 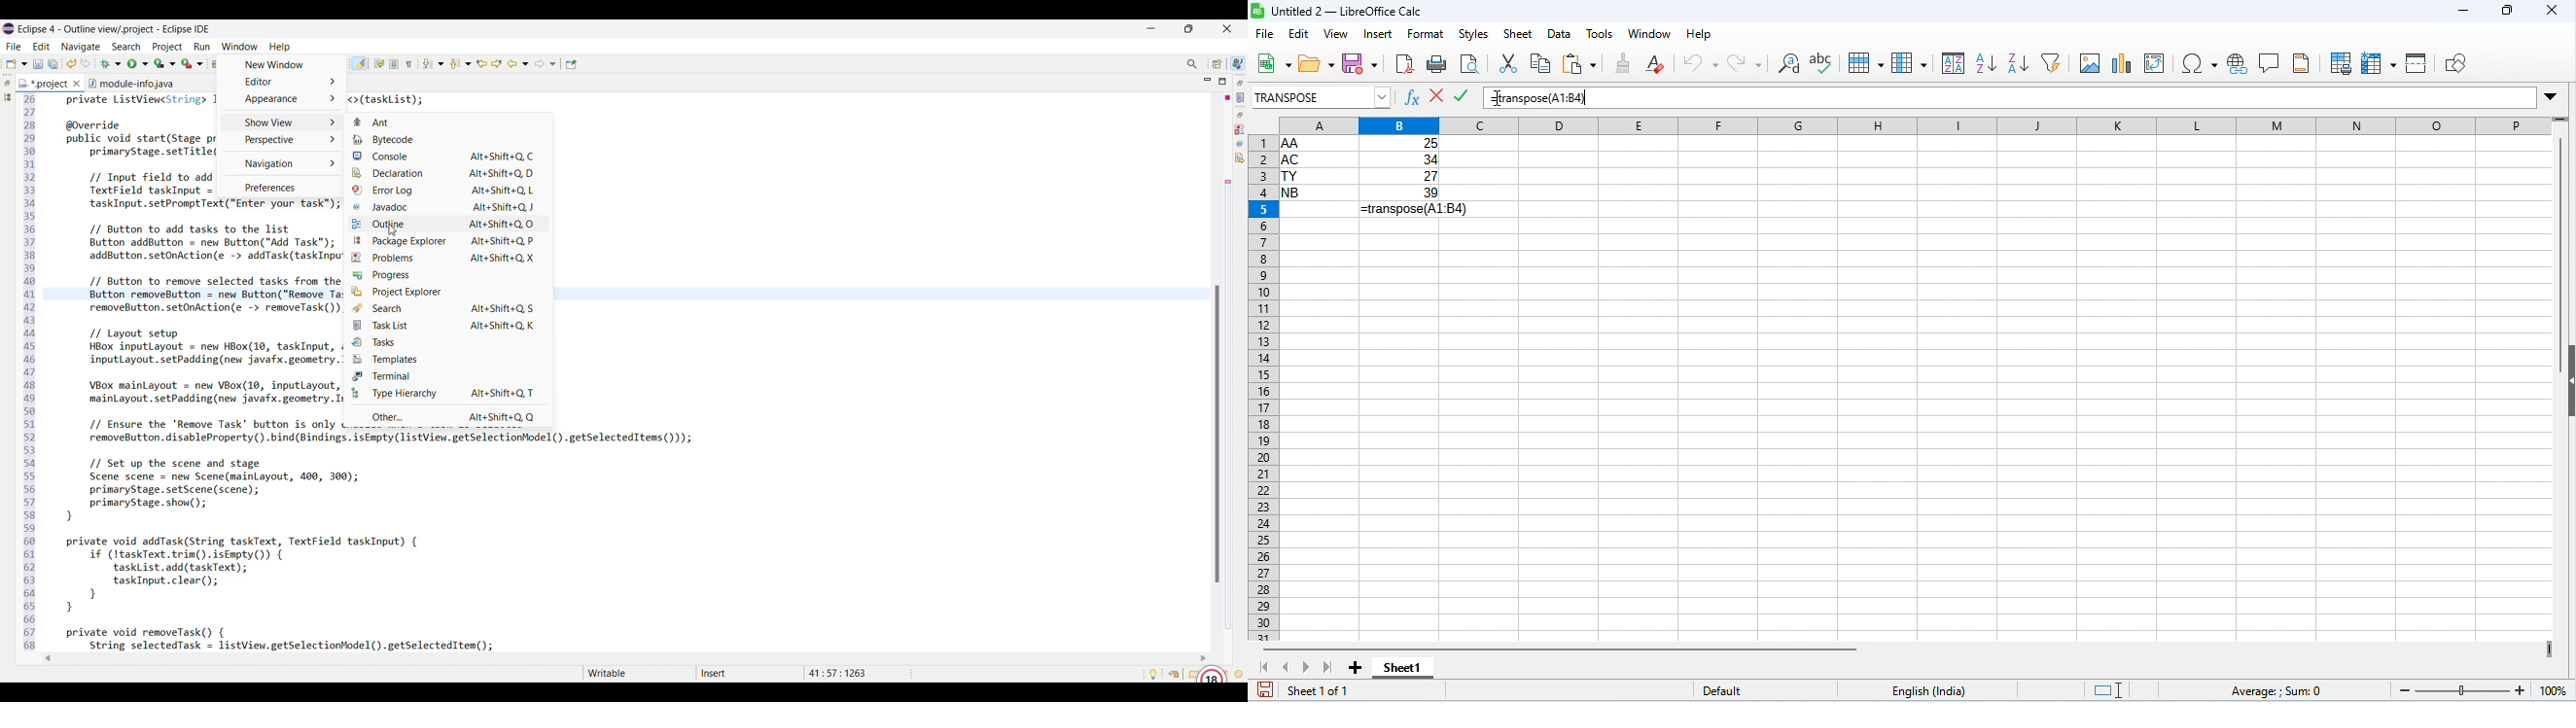 What do you see at coordinates (461, 64) in the screenshot?
I see `Previous annotation` at bounding box center [461, 64].